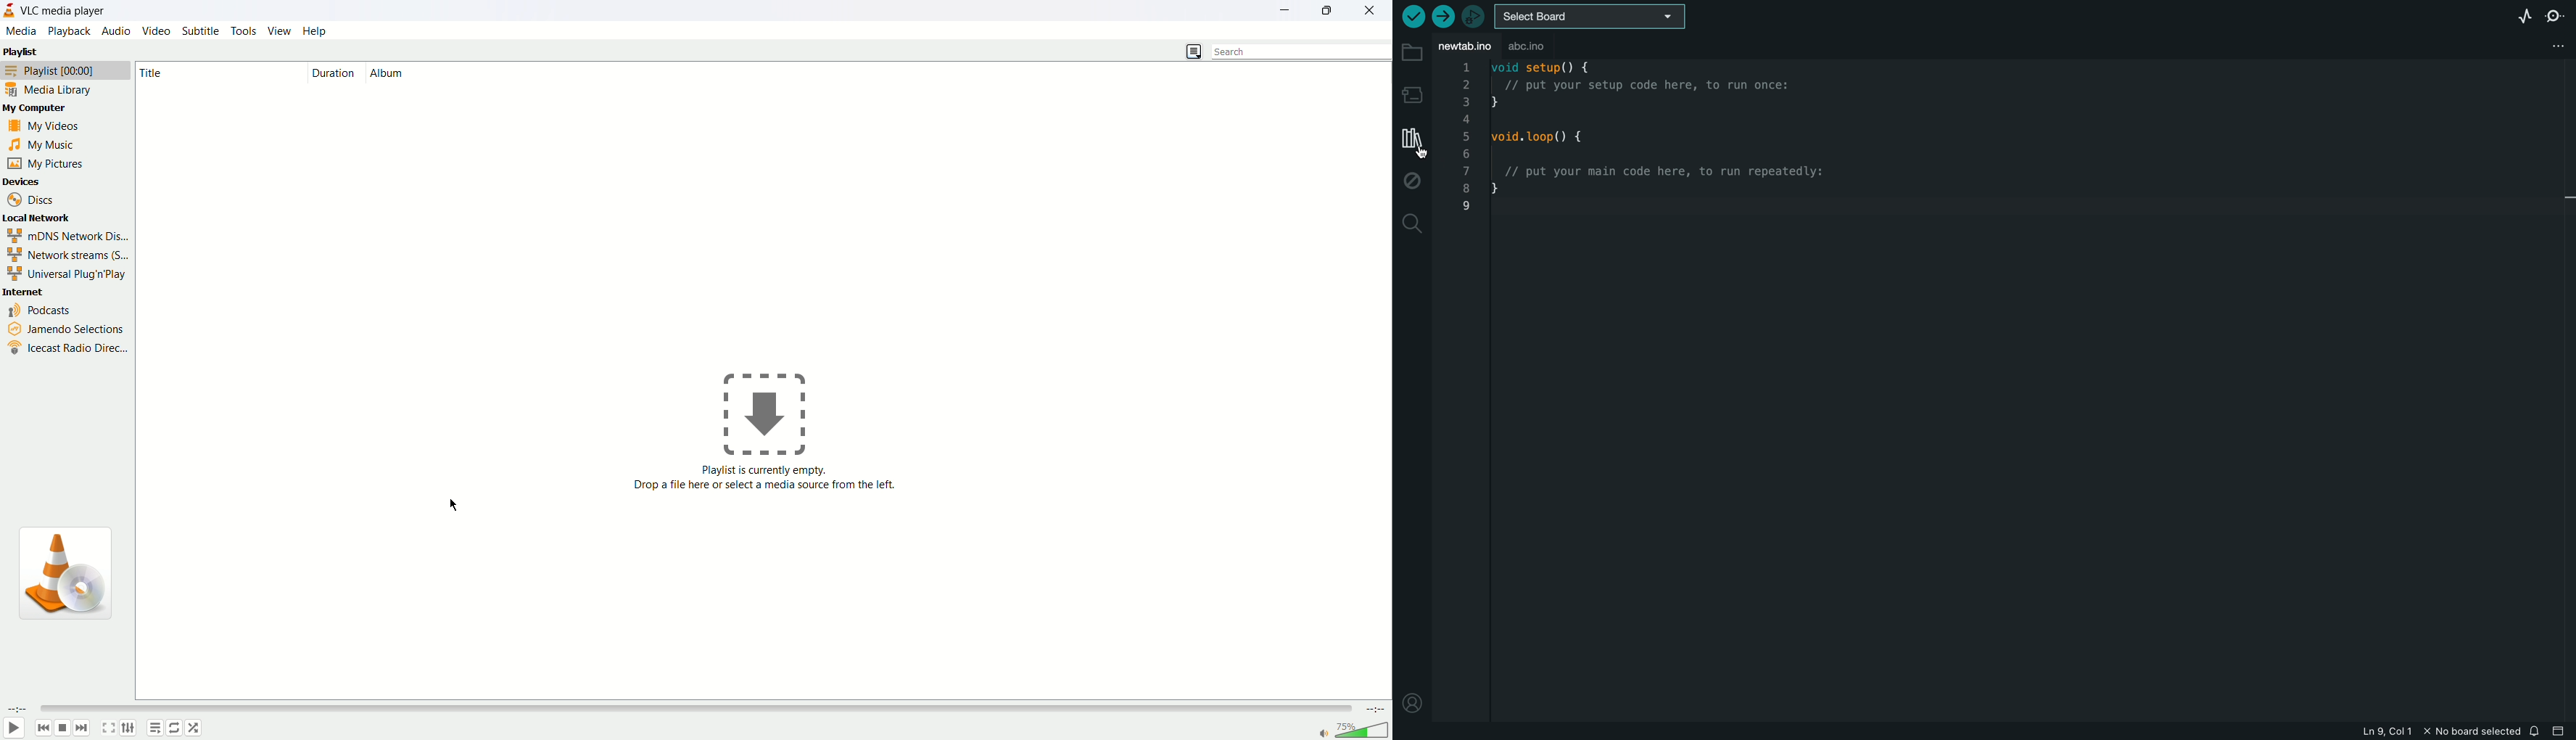 The height and width of the screenshot is (756, 2576). What do you see at coordinates (48, 128) in the screenshot?
I see `my videos` at bounding box center [48, 128].